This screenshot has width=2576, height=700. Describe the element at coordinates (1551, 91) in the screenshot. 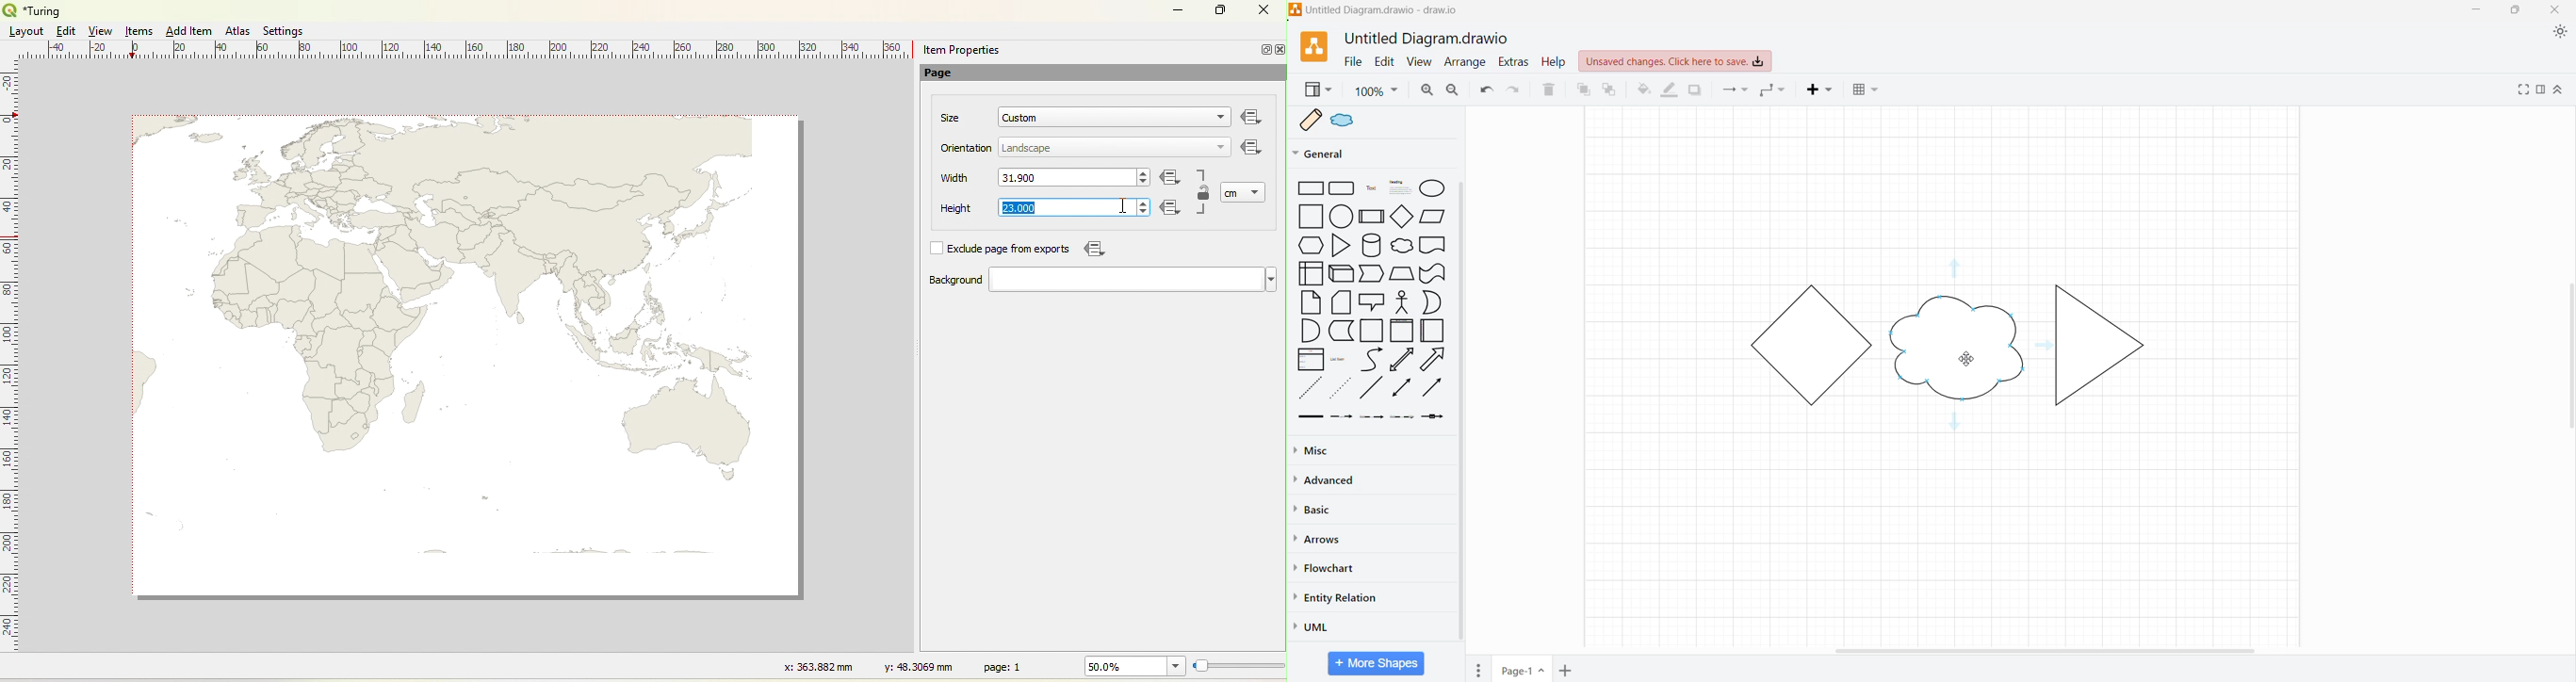

I see `Delete` at that location.